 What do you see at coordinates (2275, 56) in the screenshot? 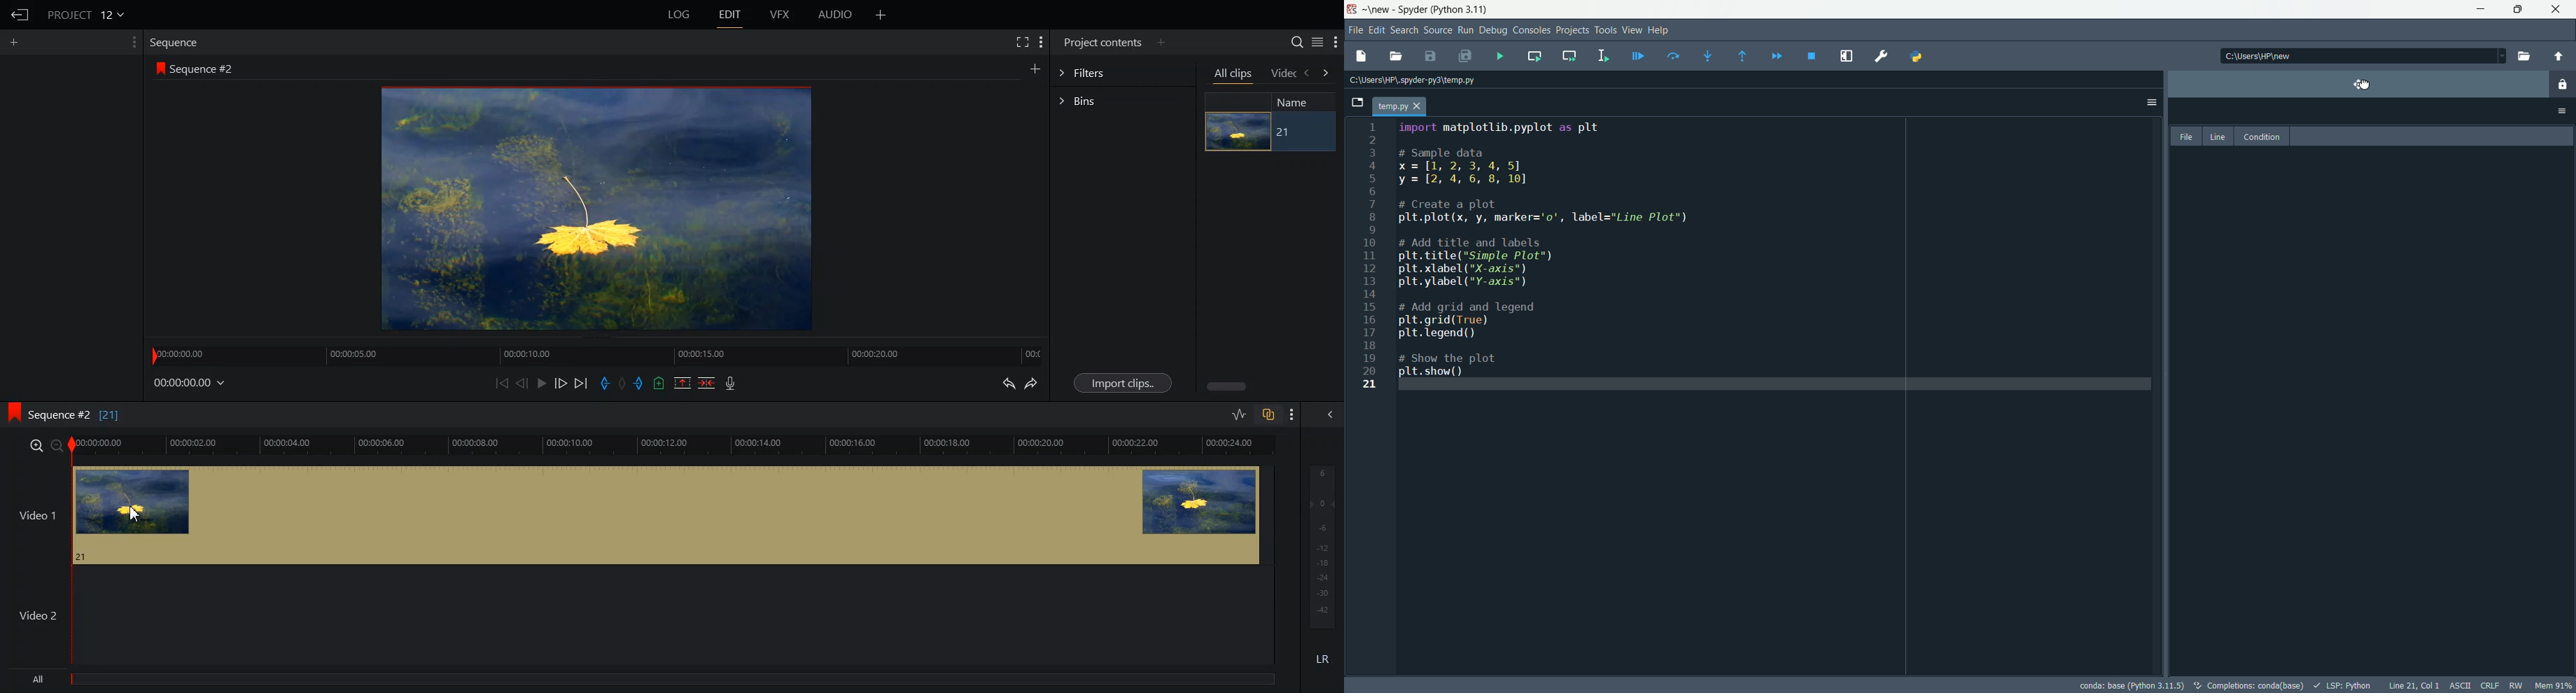
I see `| C:\Users\HP\new` at bounding box center [2275, 56].